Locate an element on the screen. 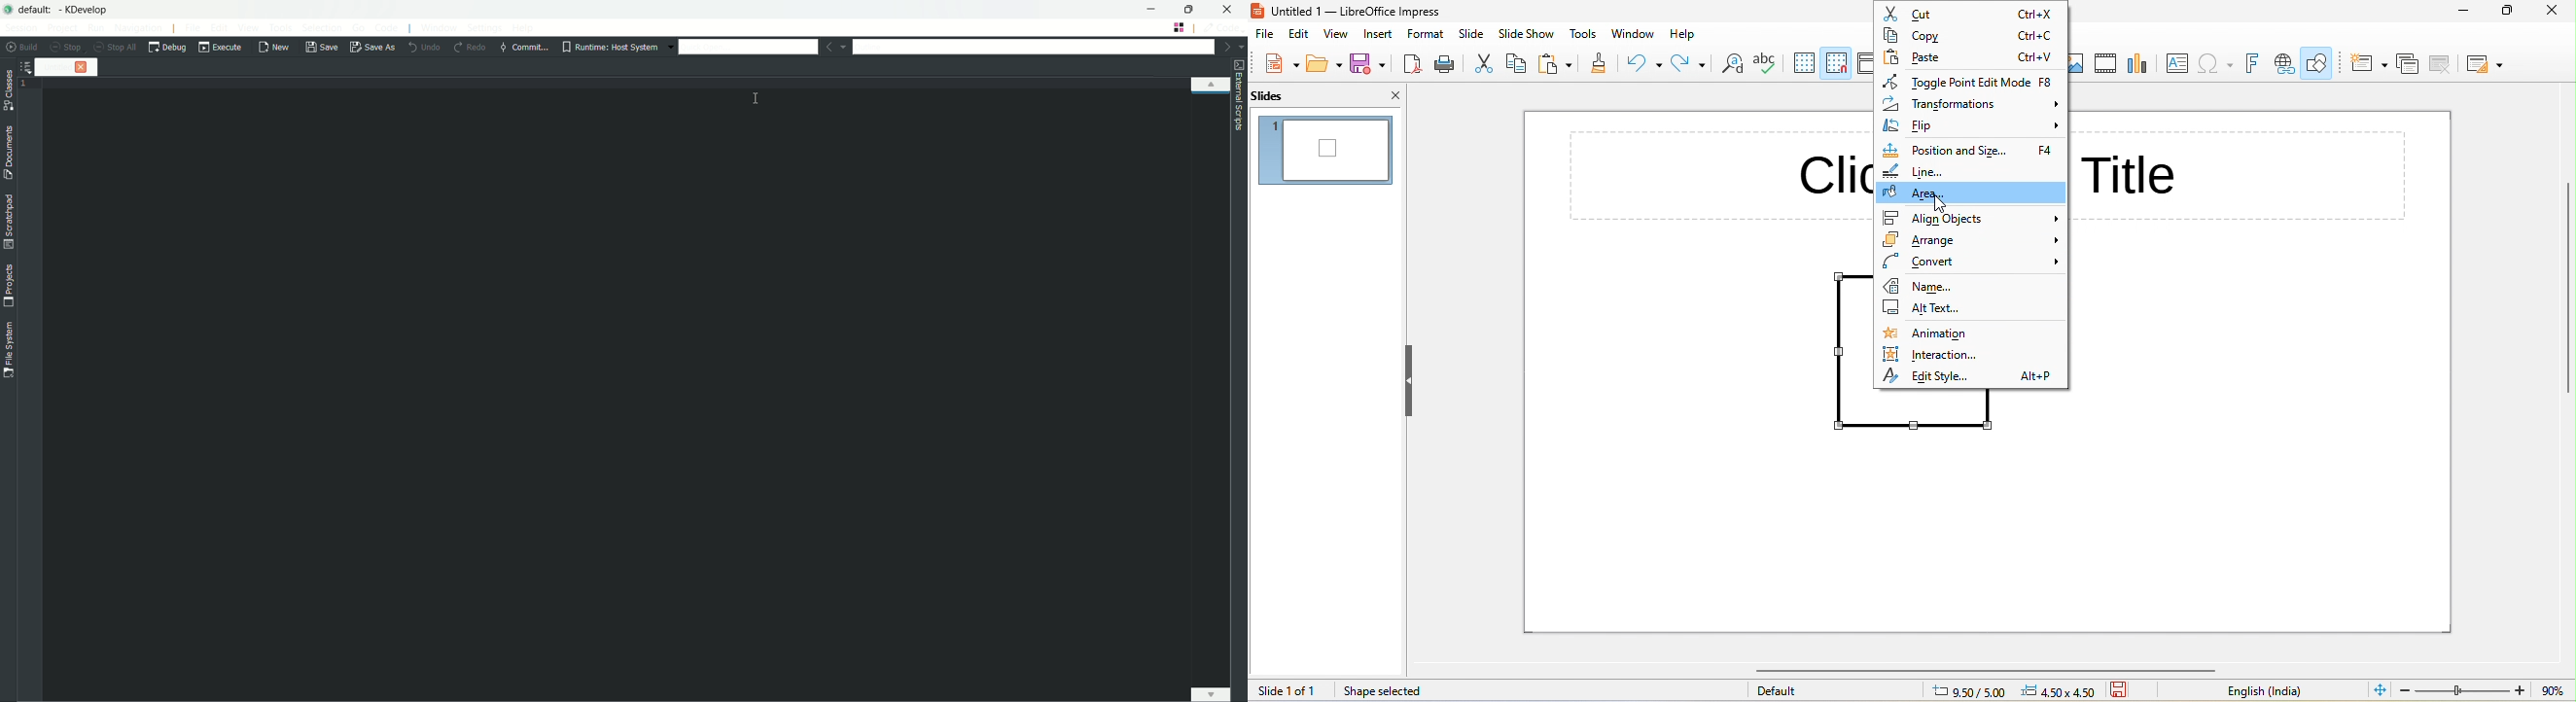  save as is located at coordinates (373, 47).